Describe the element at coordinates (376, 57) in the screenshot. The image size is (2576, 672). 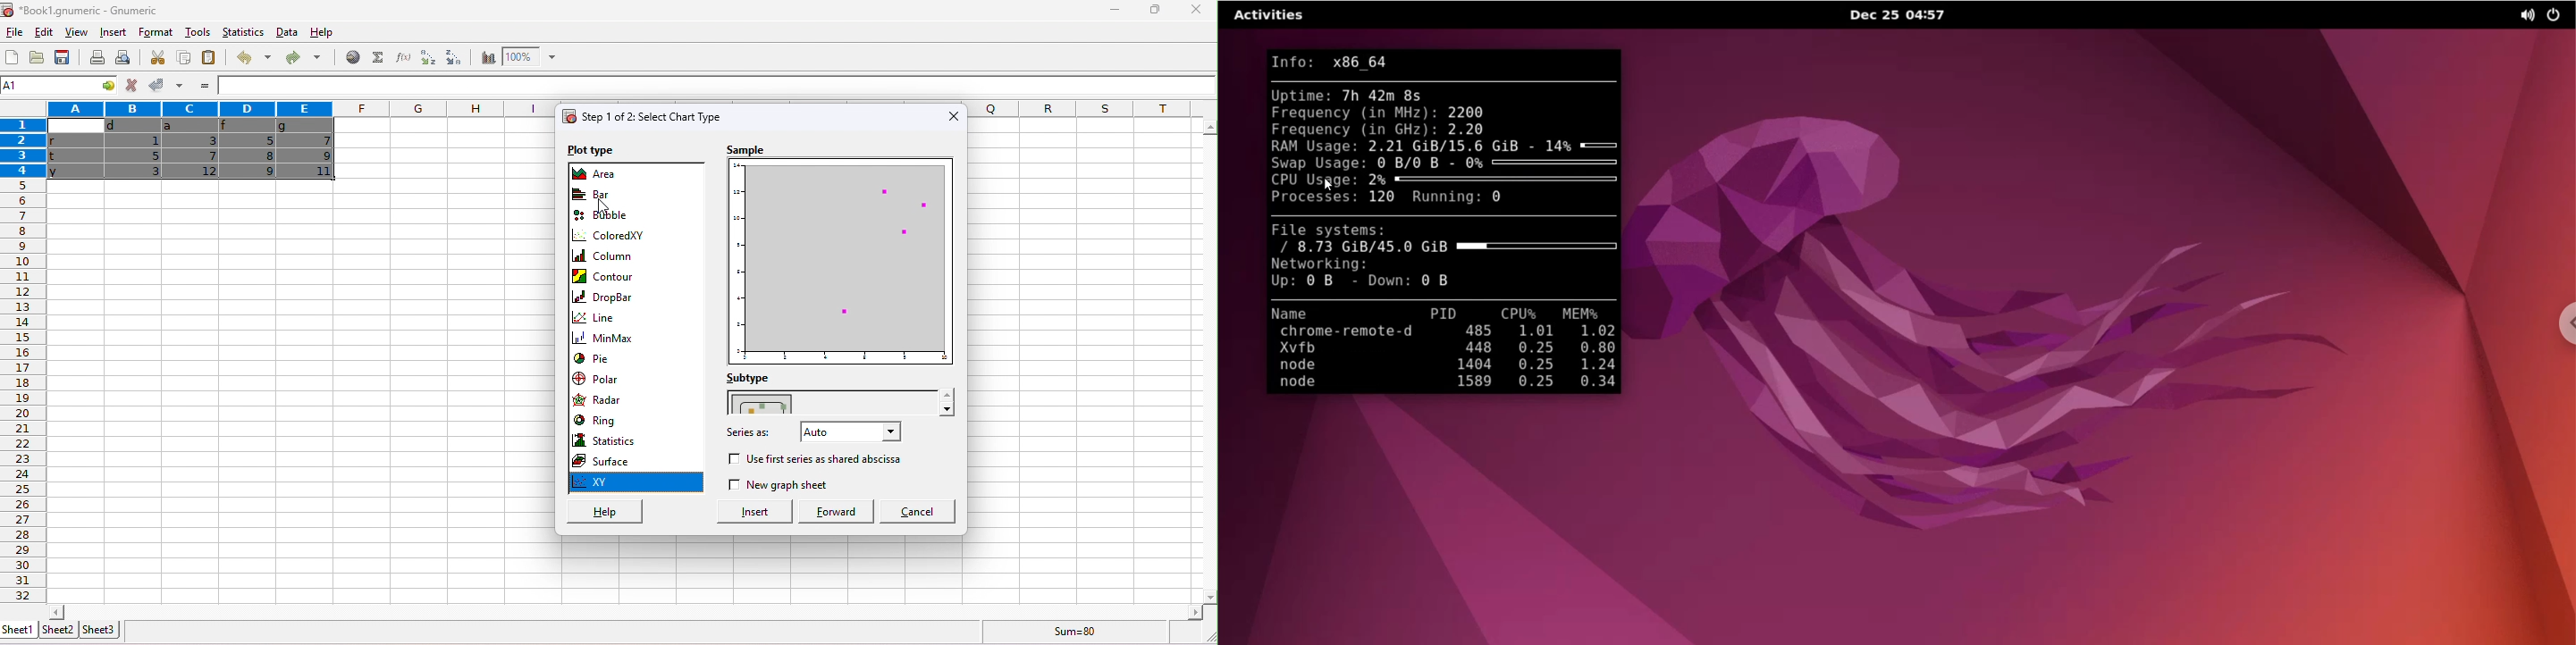
I see `select function` at that location.